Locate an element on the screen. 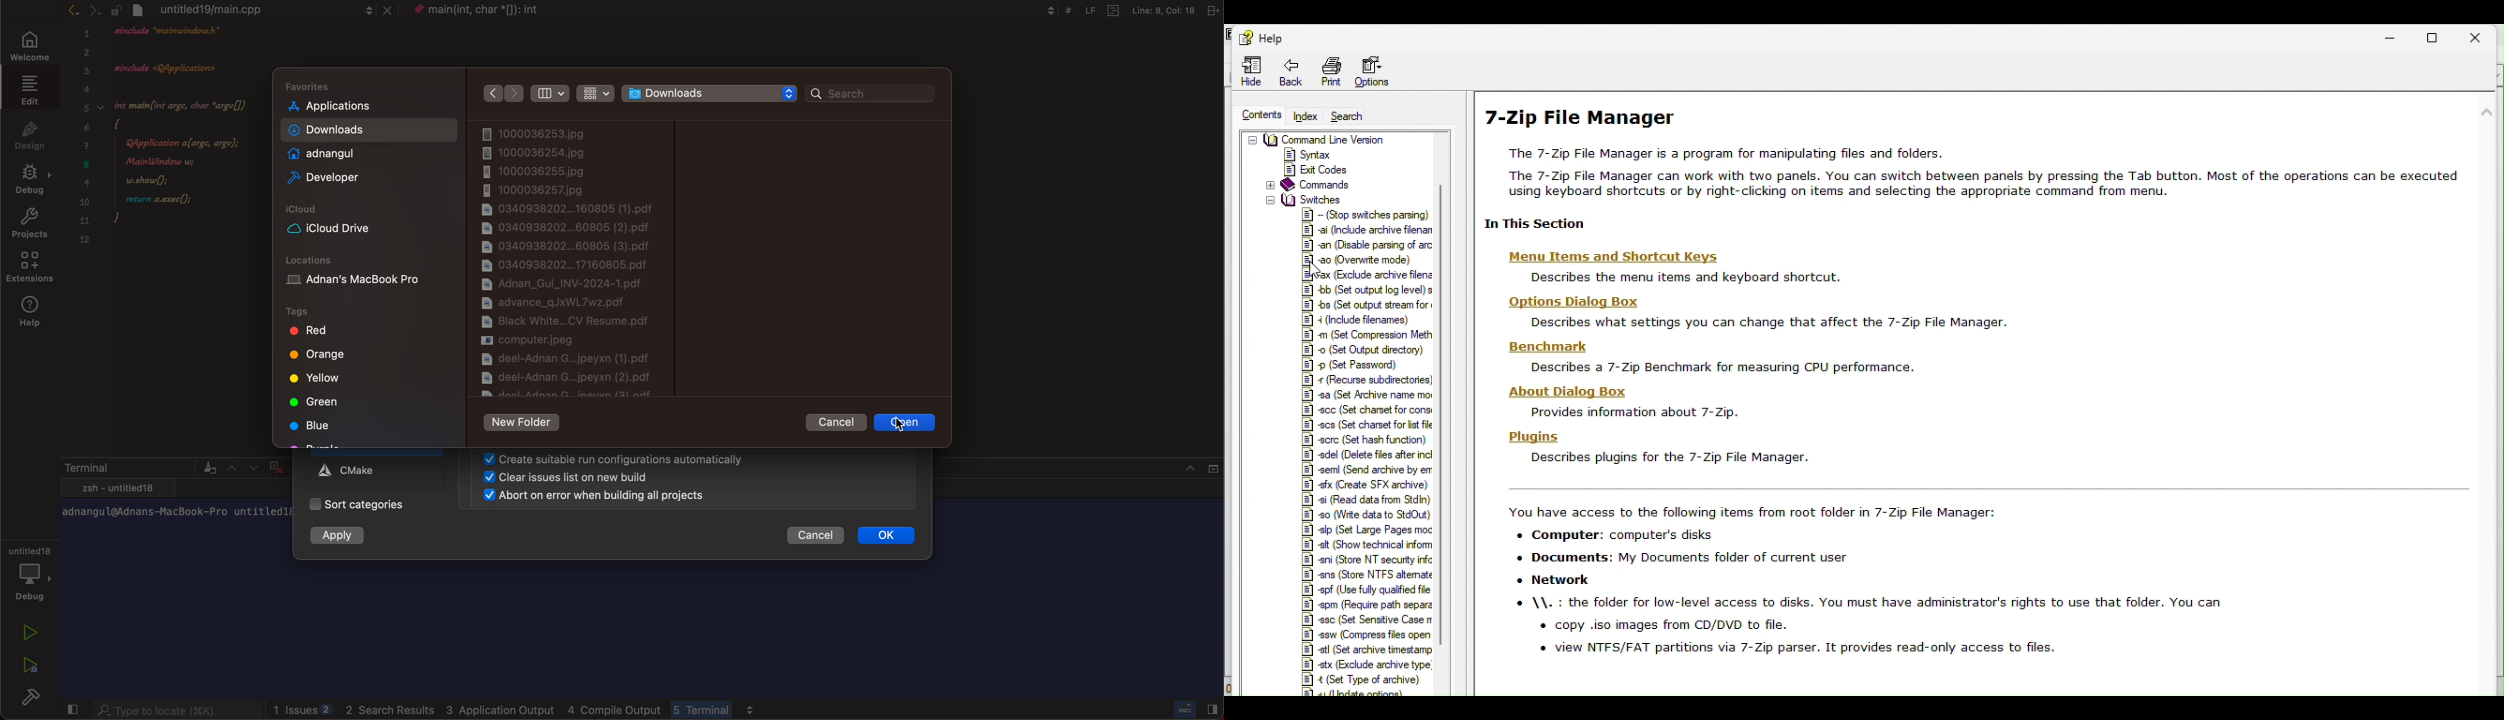 The image size is (2520, 728). Back  is located at coordinates (1294, 72).